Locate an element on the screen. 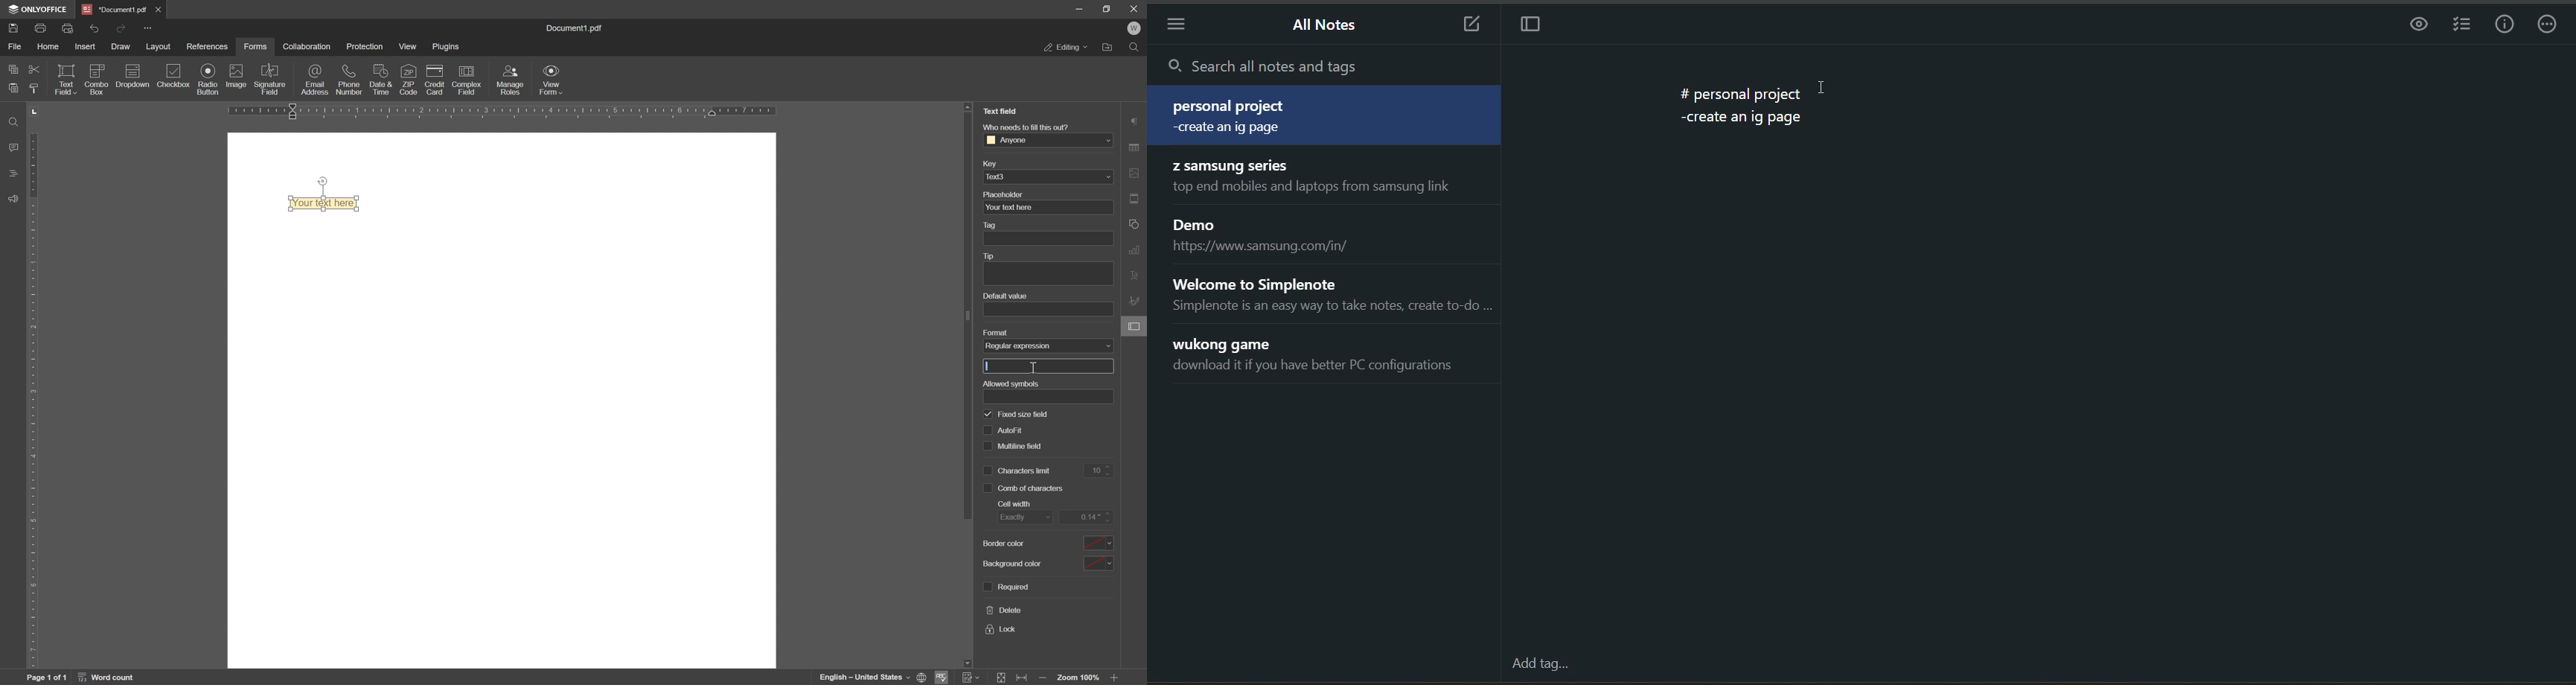 This screenshot has width=2576, height=700. image settings is located at coordinates (1136, 173).